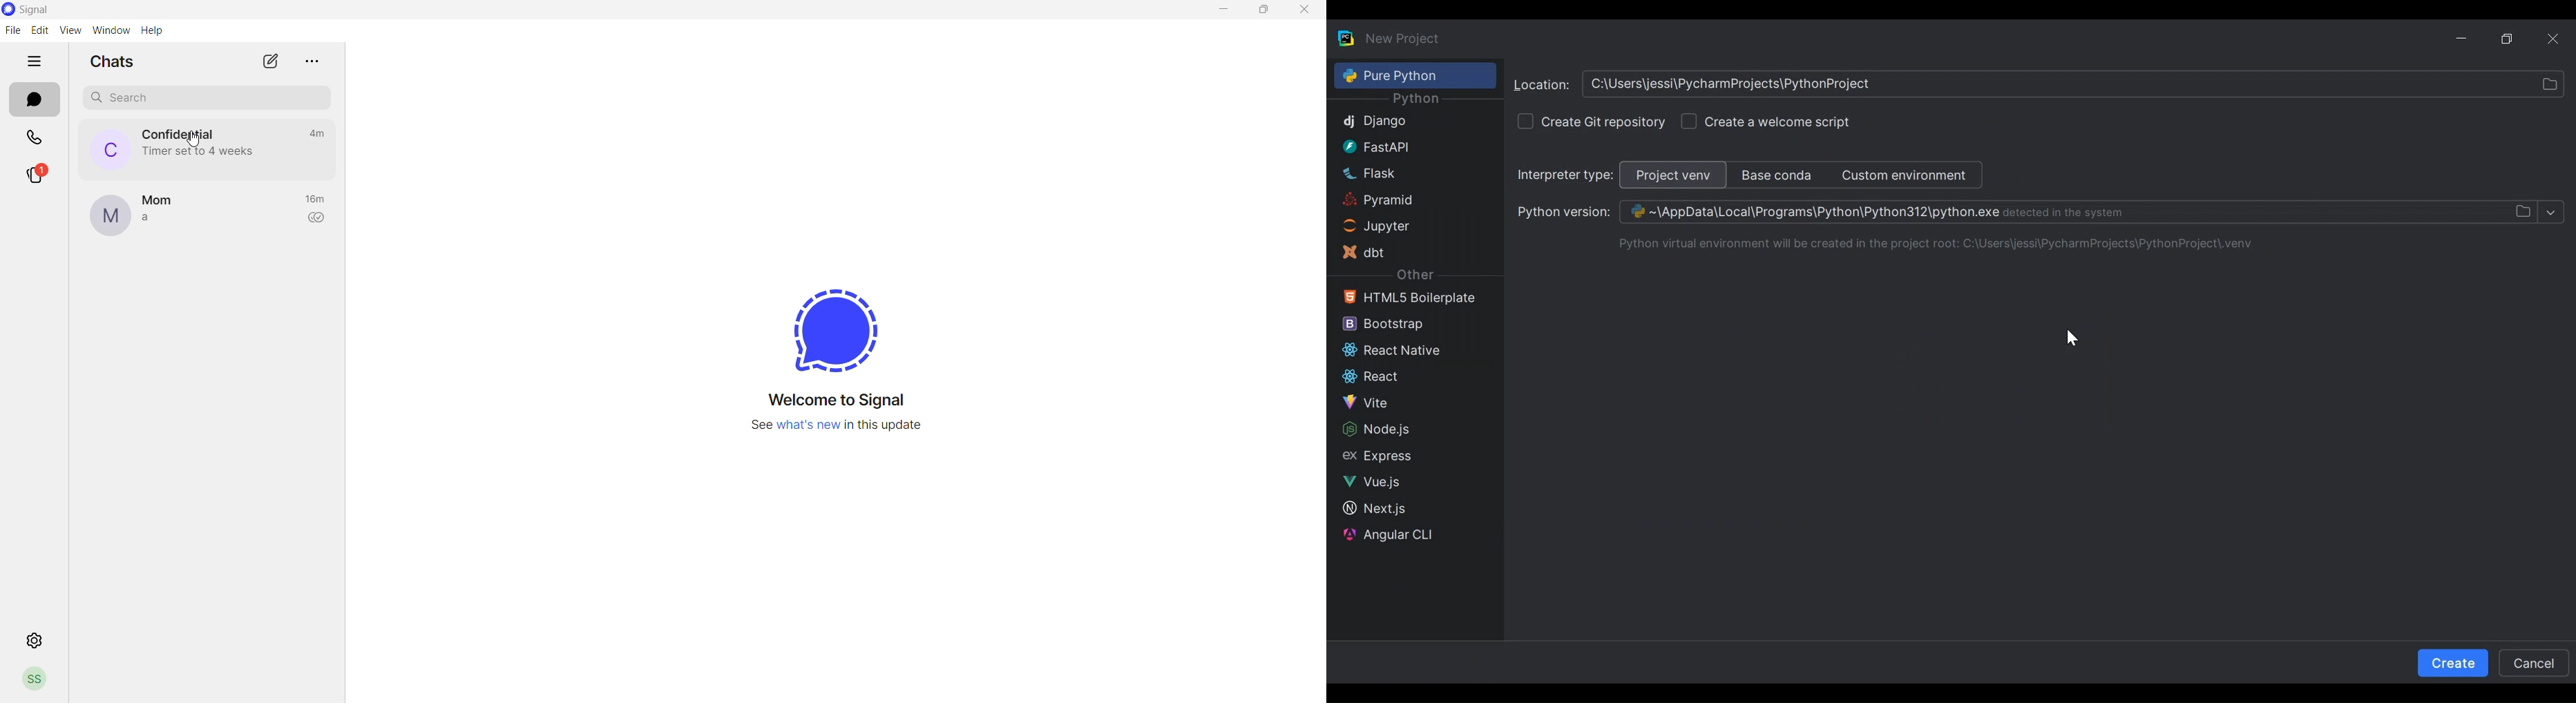 The height and width of the screenshot is (728, 2576). Describe the element at coordinates (1407, 174) in the screenshot. I see `Flask` at that location.